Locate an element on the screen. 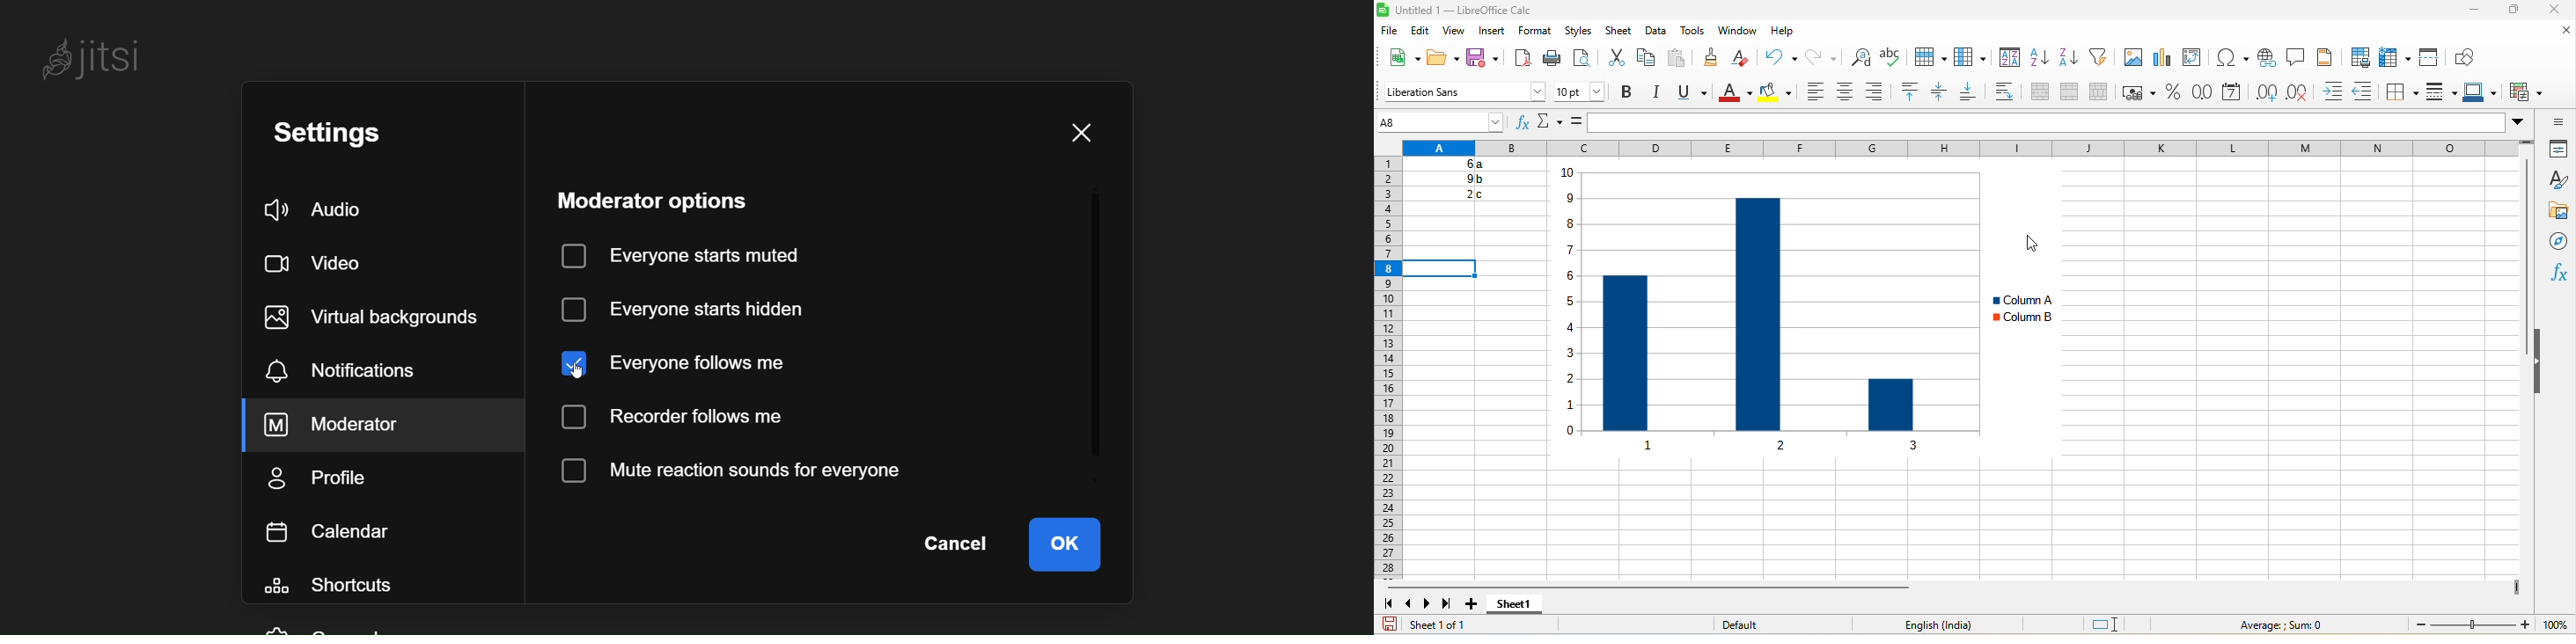  undo is located at coordinates (1780, 62).